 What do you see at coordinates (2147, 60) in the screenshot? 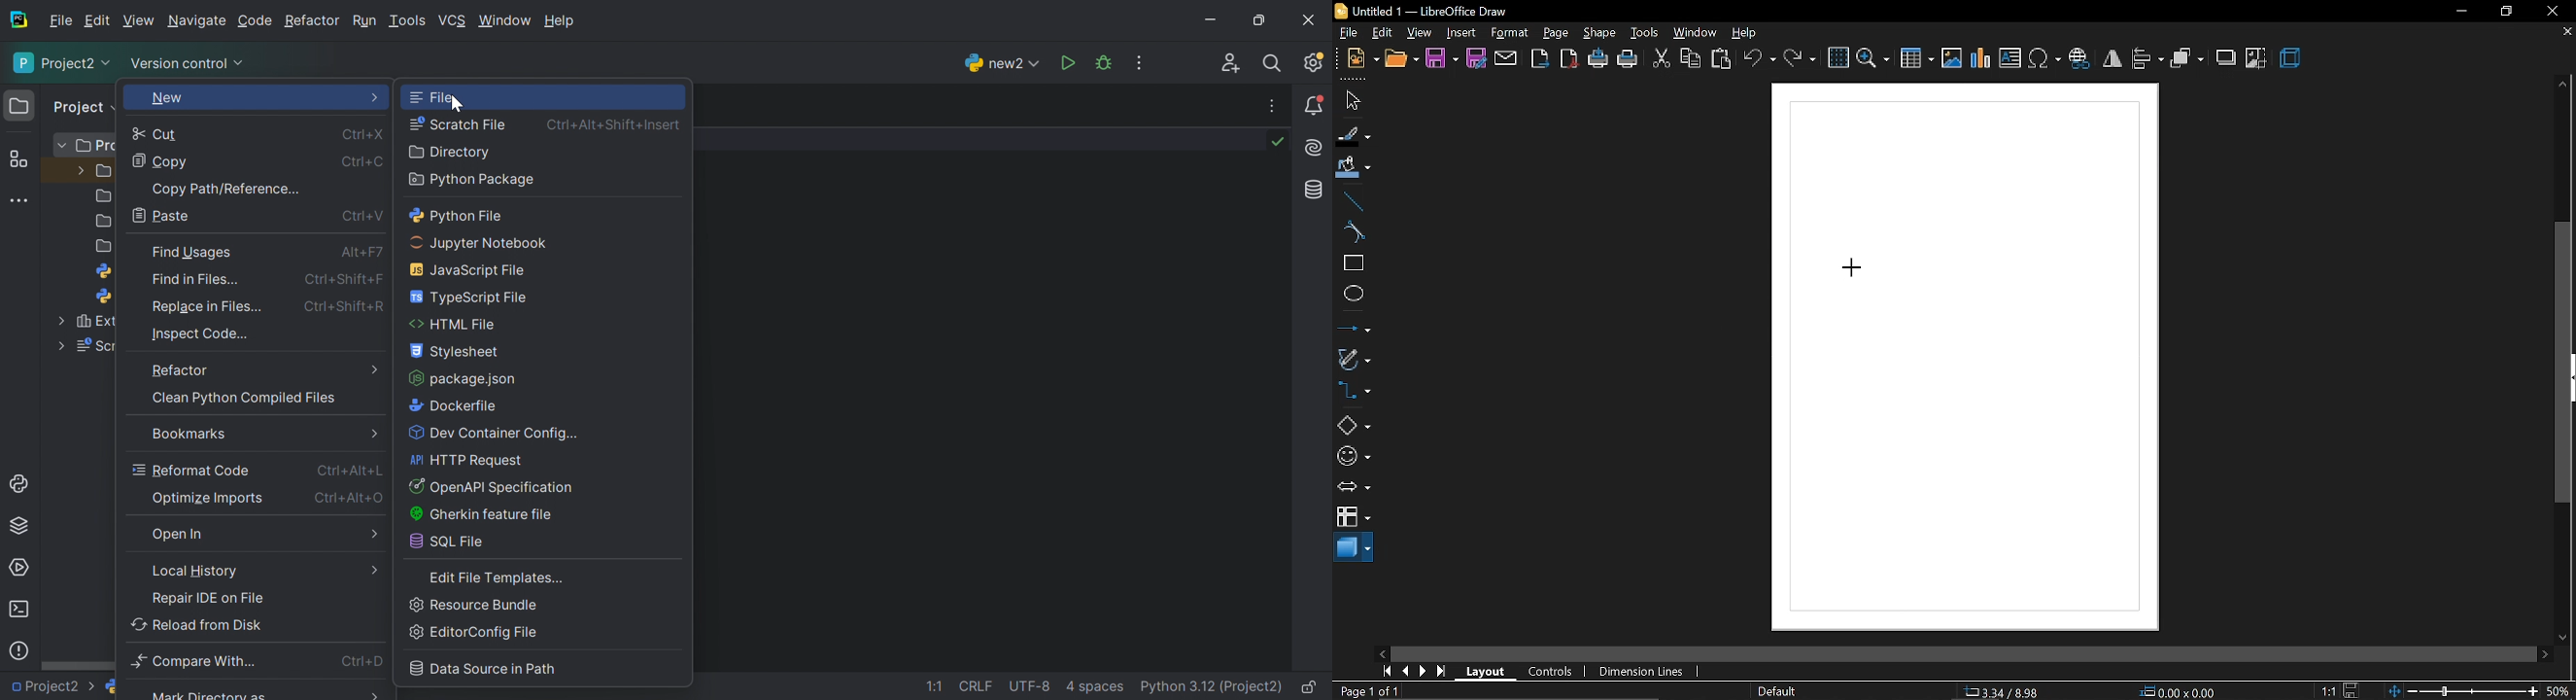
I see `align` at bounding box center [2147, 60].